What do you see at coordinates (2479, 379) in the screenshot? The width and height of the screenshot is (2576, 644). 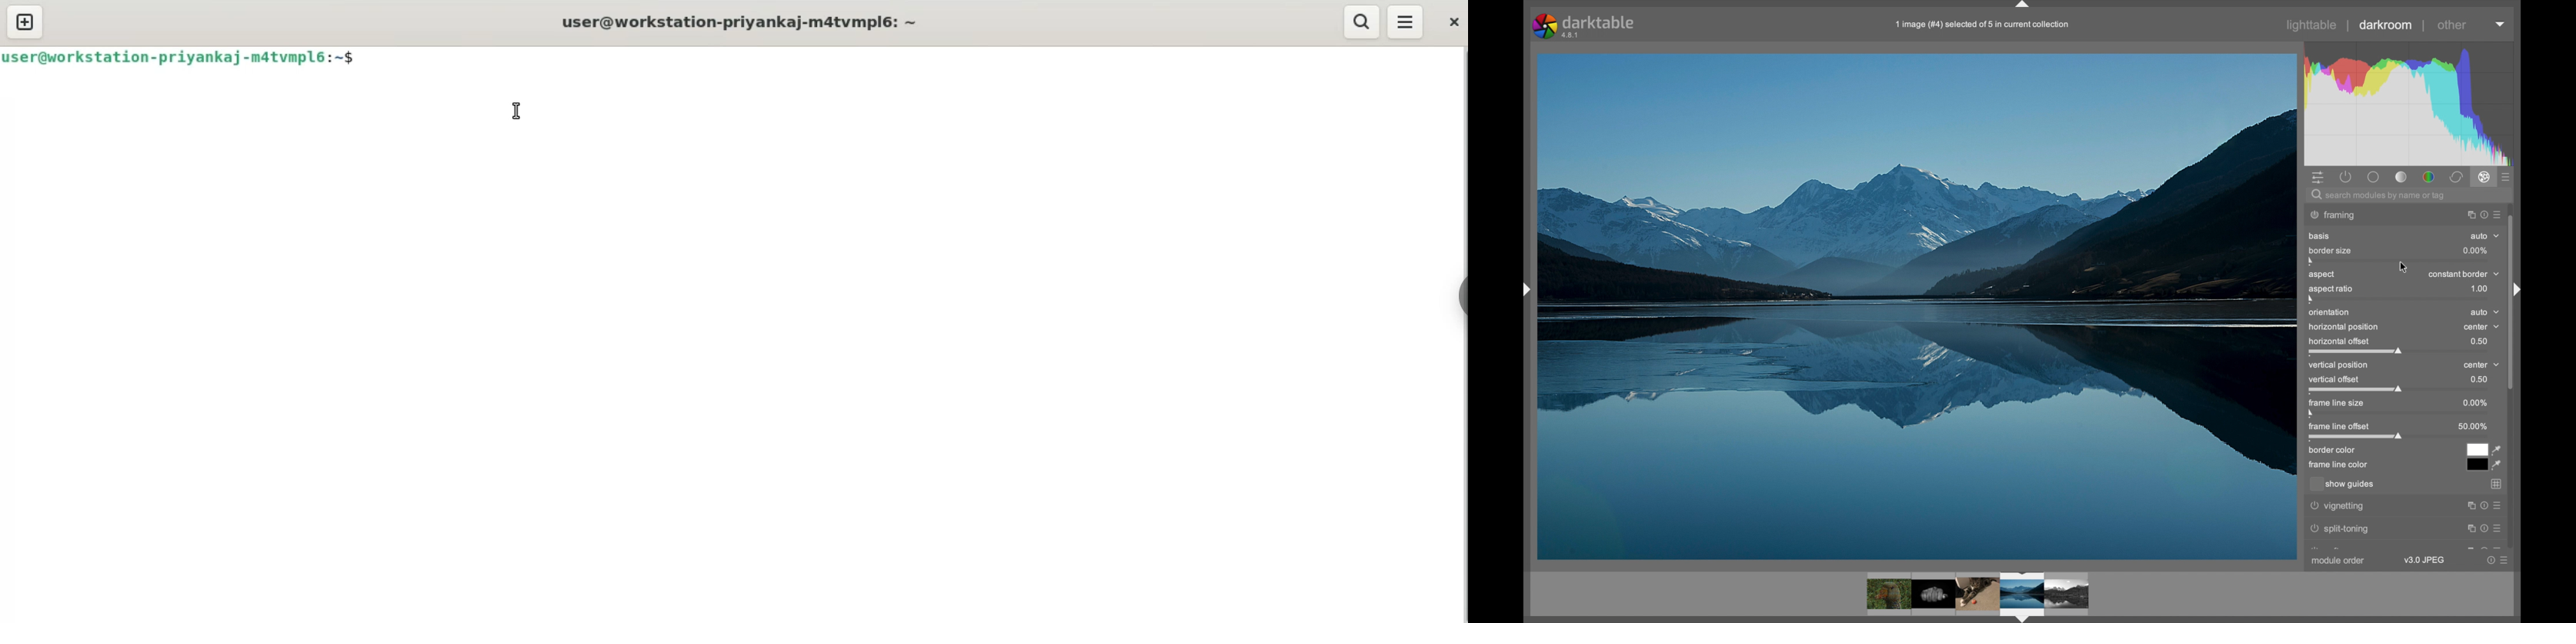 I see `0.5` at bounding box center [2479, 379].